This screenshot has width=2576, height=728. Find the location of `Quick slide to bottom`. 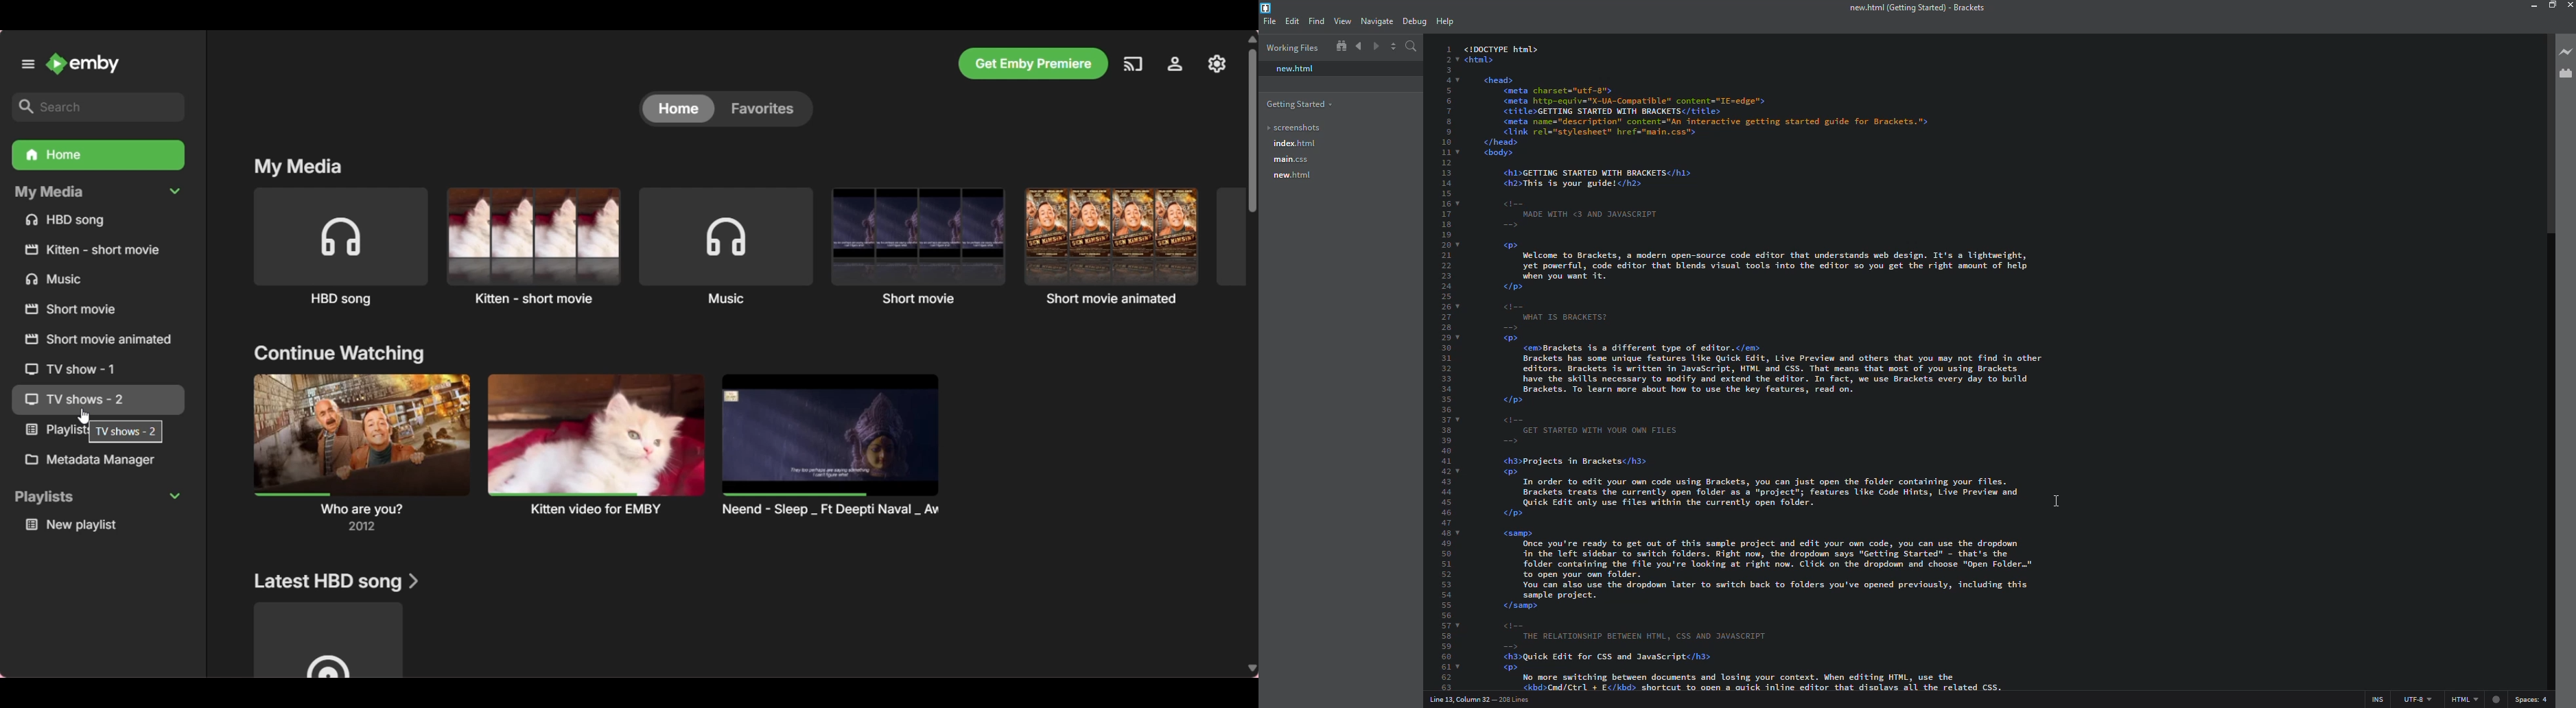

Quick slide to bottom is located at coordinates (1252, 668).